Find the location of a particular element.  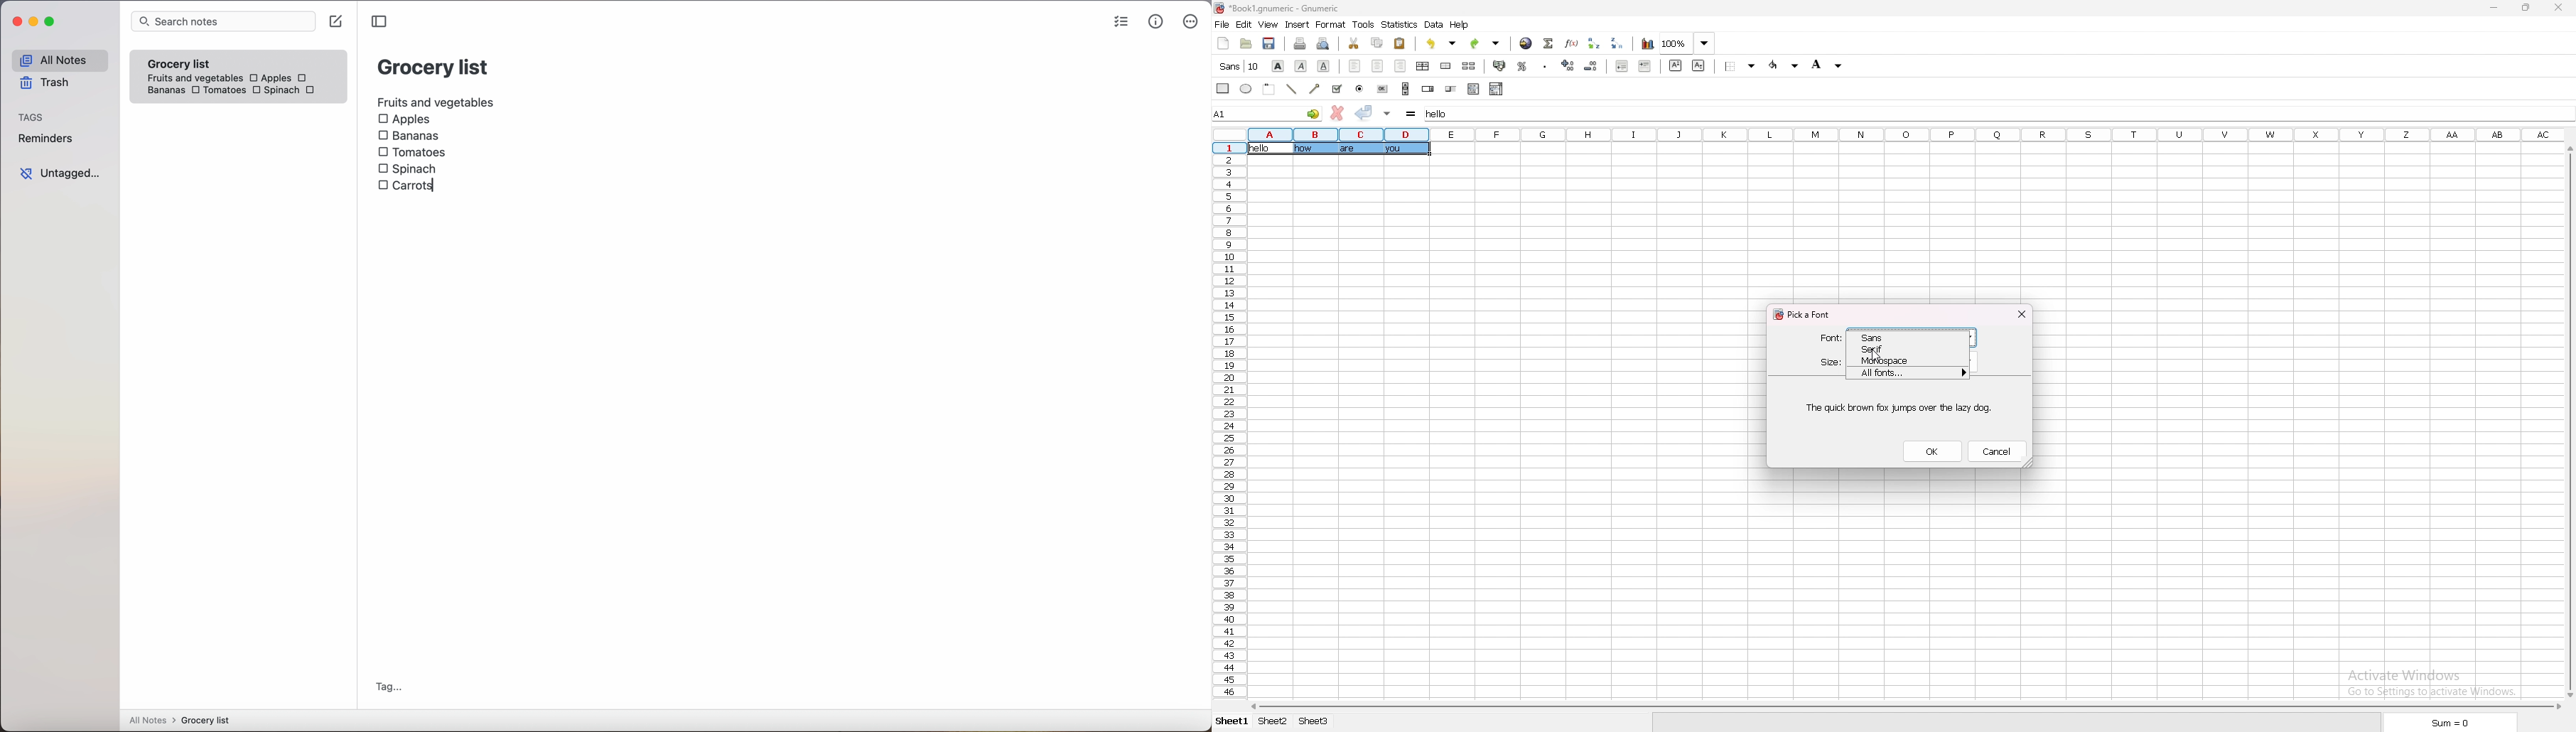

checkbox is located at coordinates (304, 77).